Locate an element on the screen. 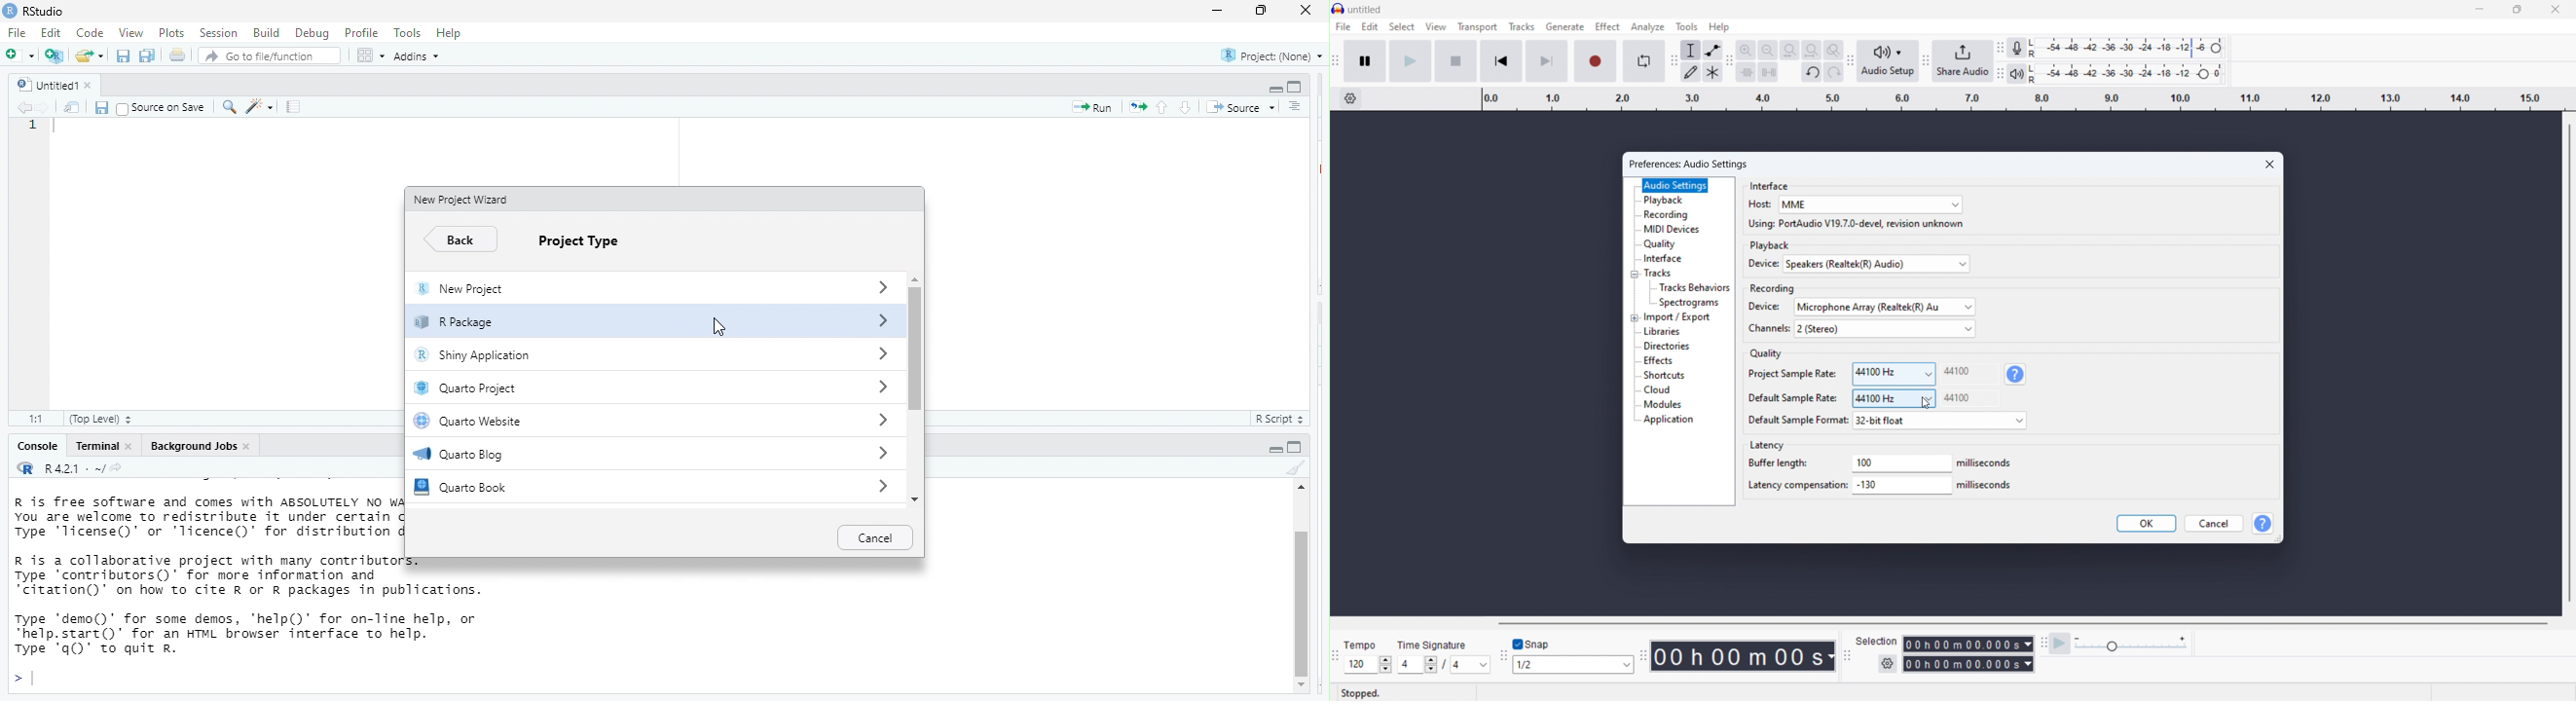 Image resolution: width=2576 pixels, height=728 pixels. device is located at coordinates (1760, 264).